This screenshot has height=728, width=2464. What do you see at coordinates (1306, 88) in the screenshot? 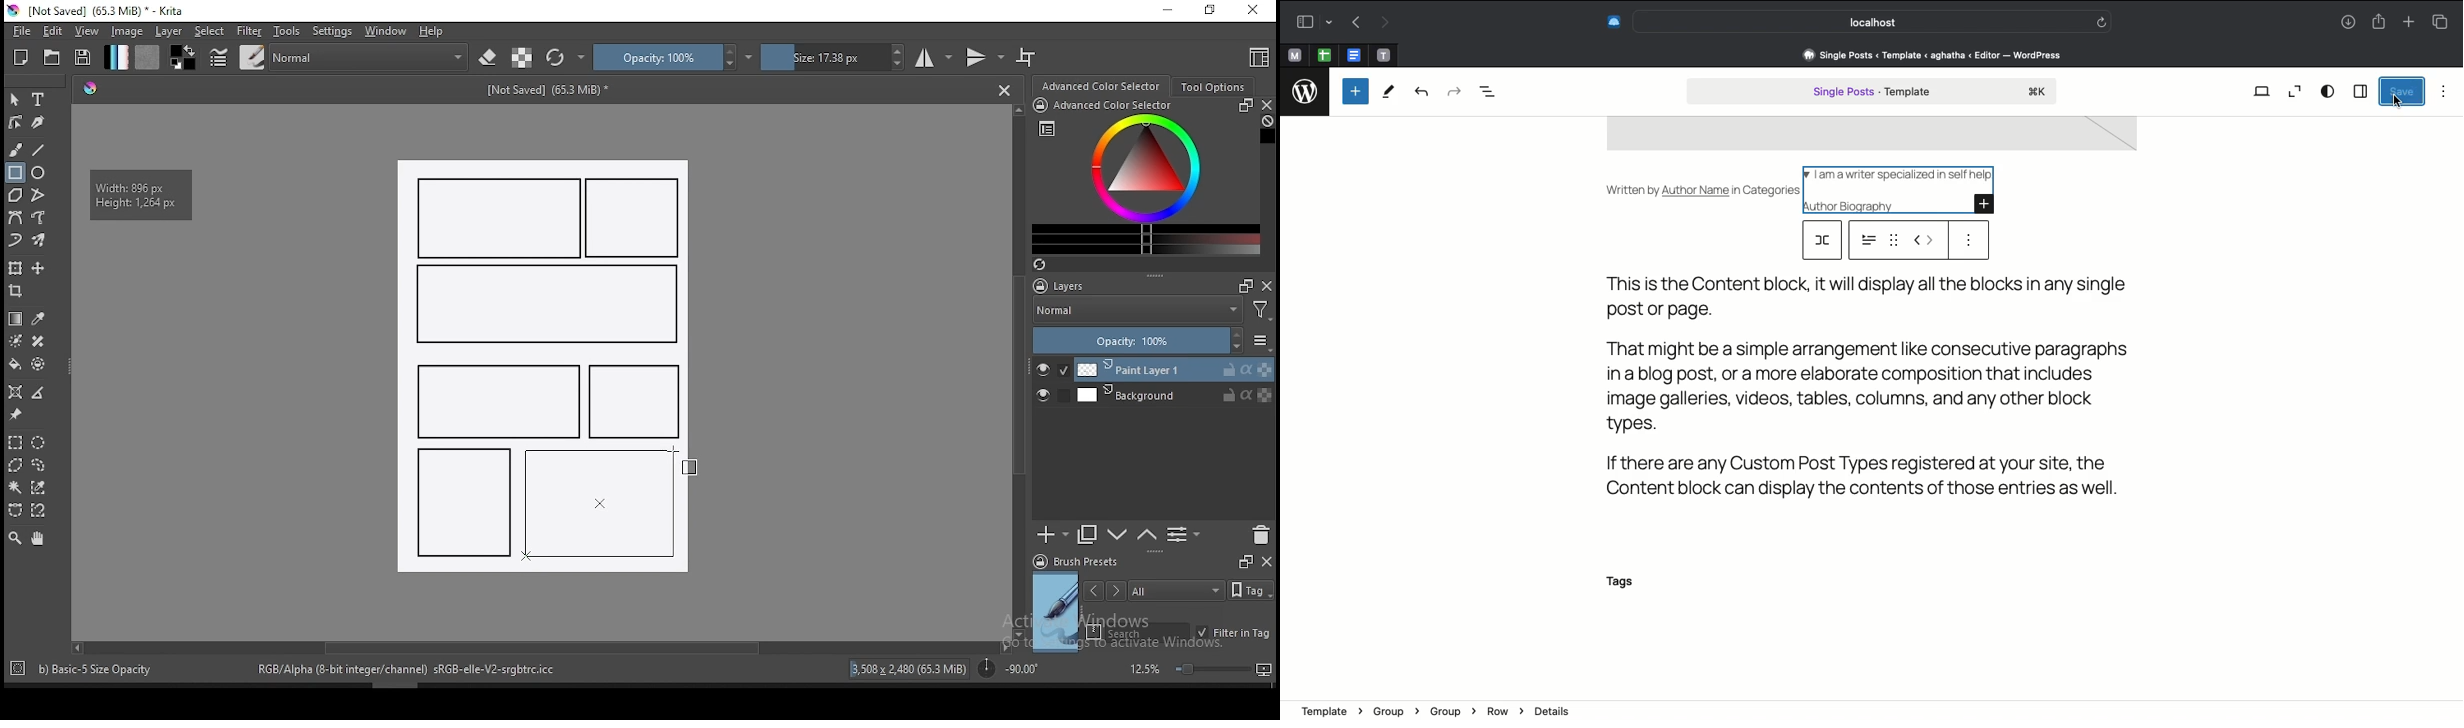
I see `logo` at bounding box center [1306, 88].